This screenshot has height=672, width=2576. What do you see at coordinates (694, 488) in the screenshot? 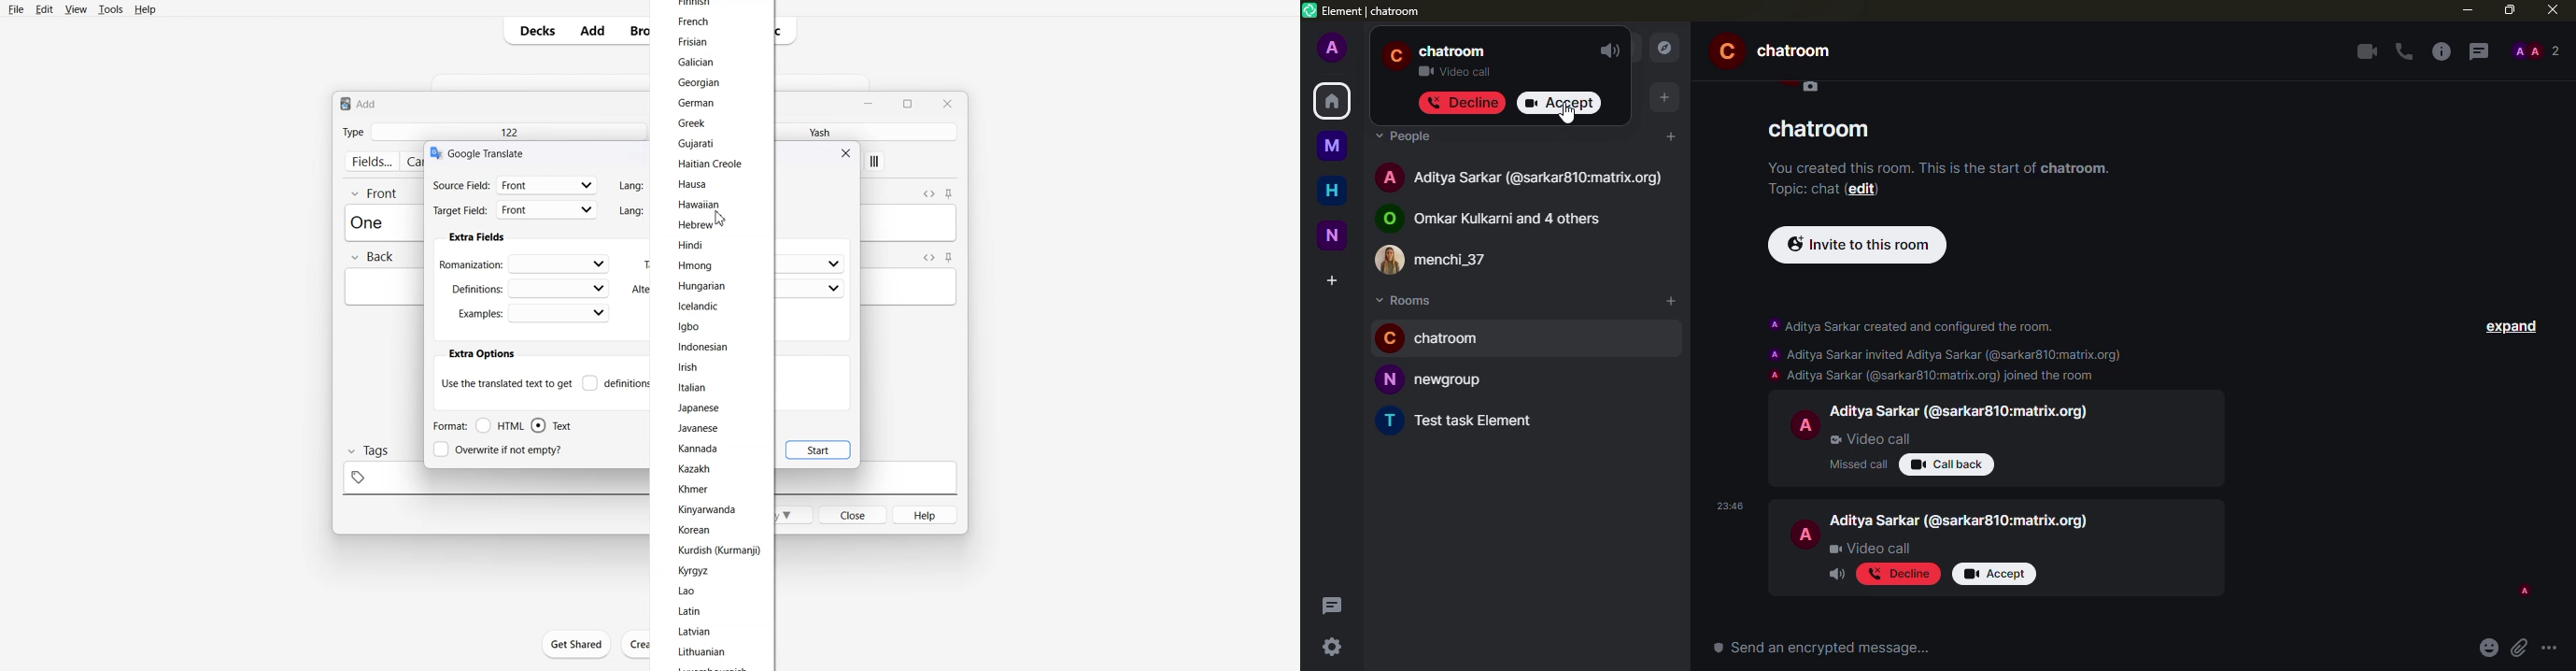
I see `Khmer` at bounding box center [694, 488].